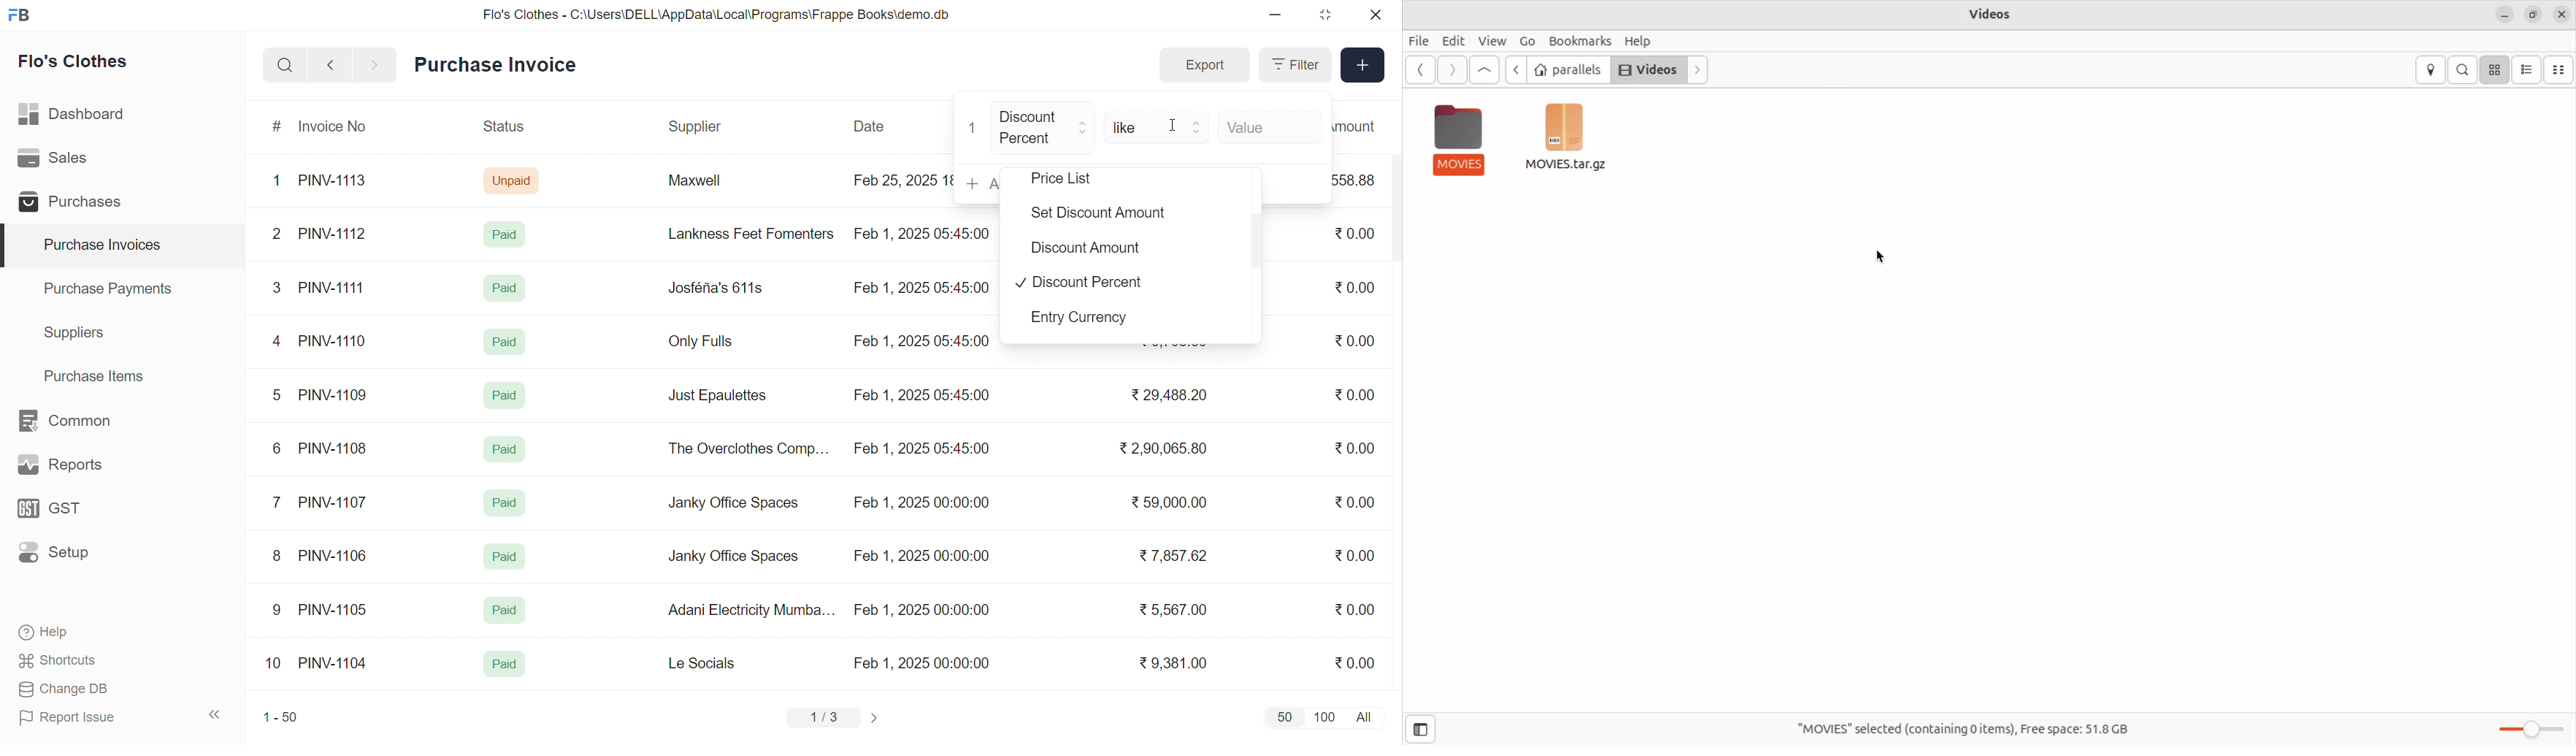 The width and height of the screenshot is (2576, 756). Describe the element at coordinates (92, 689) in the screenshot. I see `Change DB` at that location.